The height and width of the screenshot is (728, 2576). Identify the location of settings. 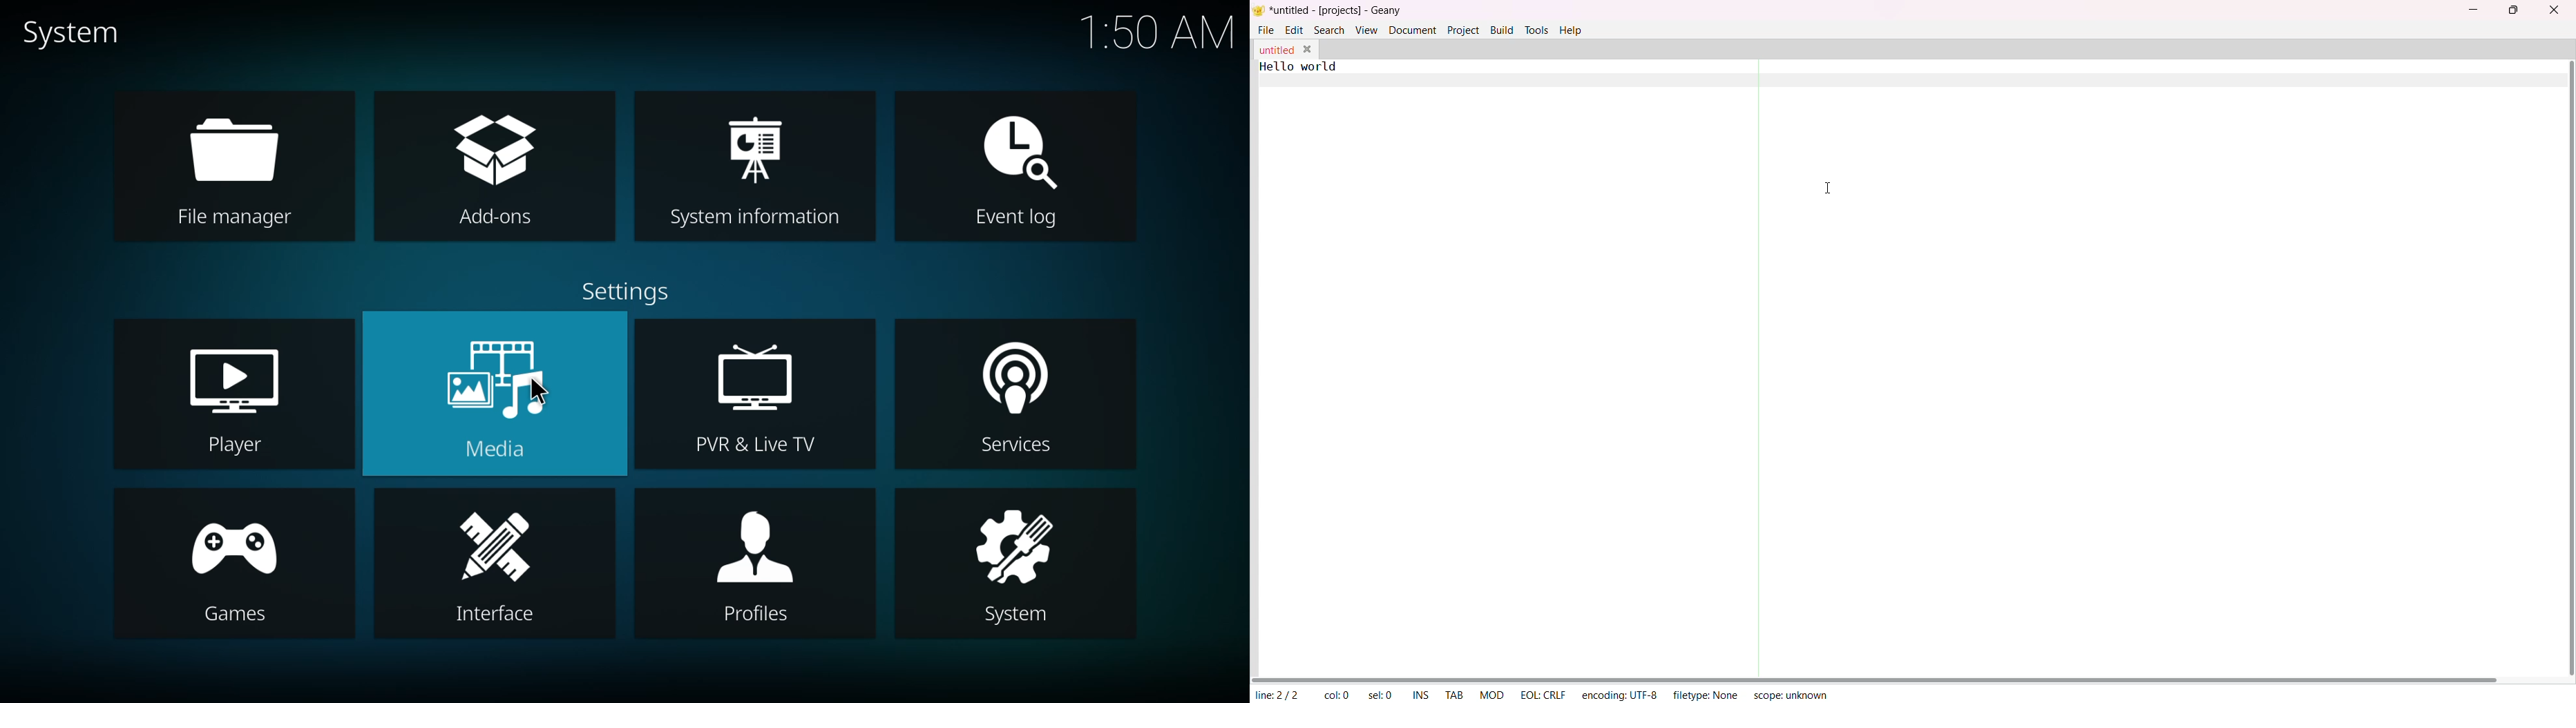
(623, 291).